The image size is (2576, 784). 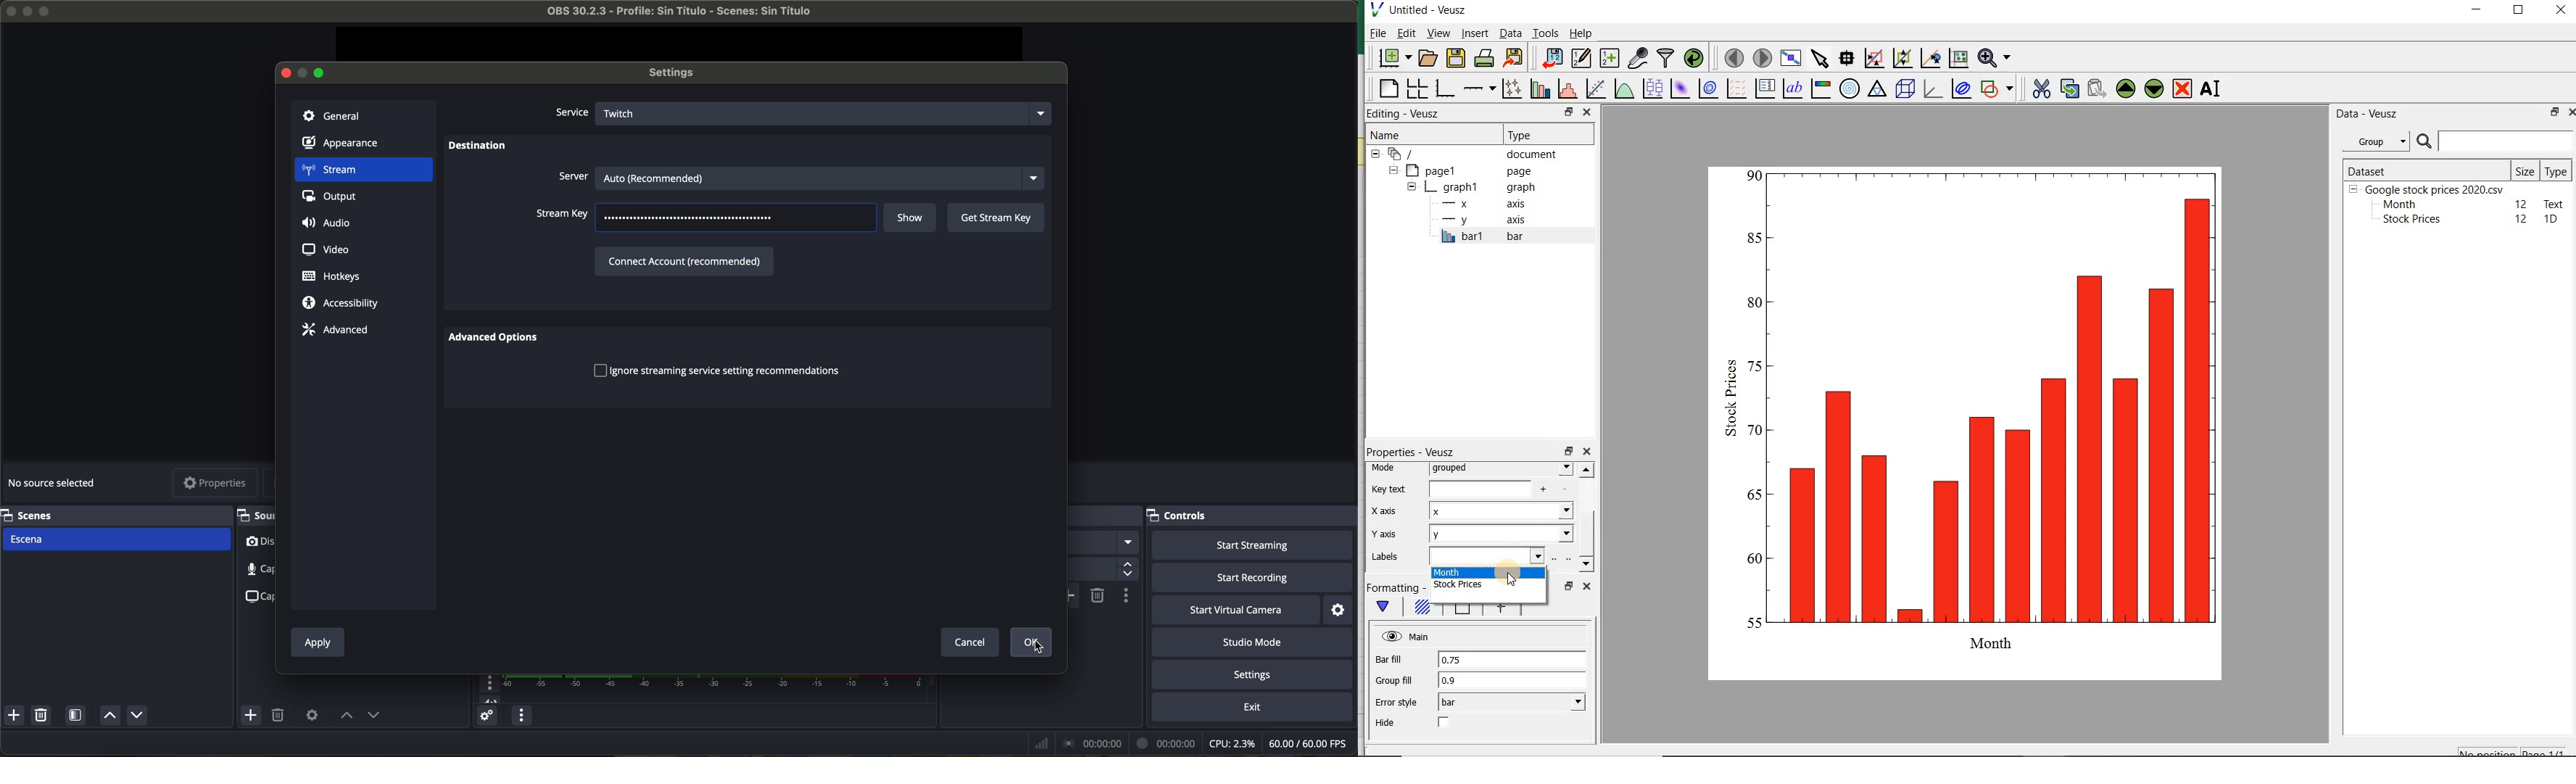 I want to click on server options, so click(x=799, y=176).